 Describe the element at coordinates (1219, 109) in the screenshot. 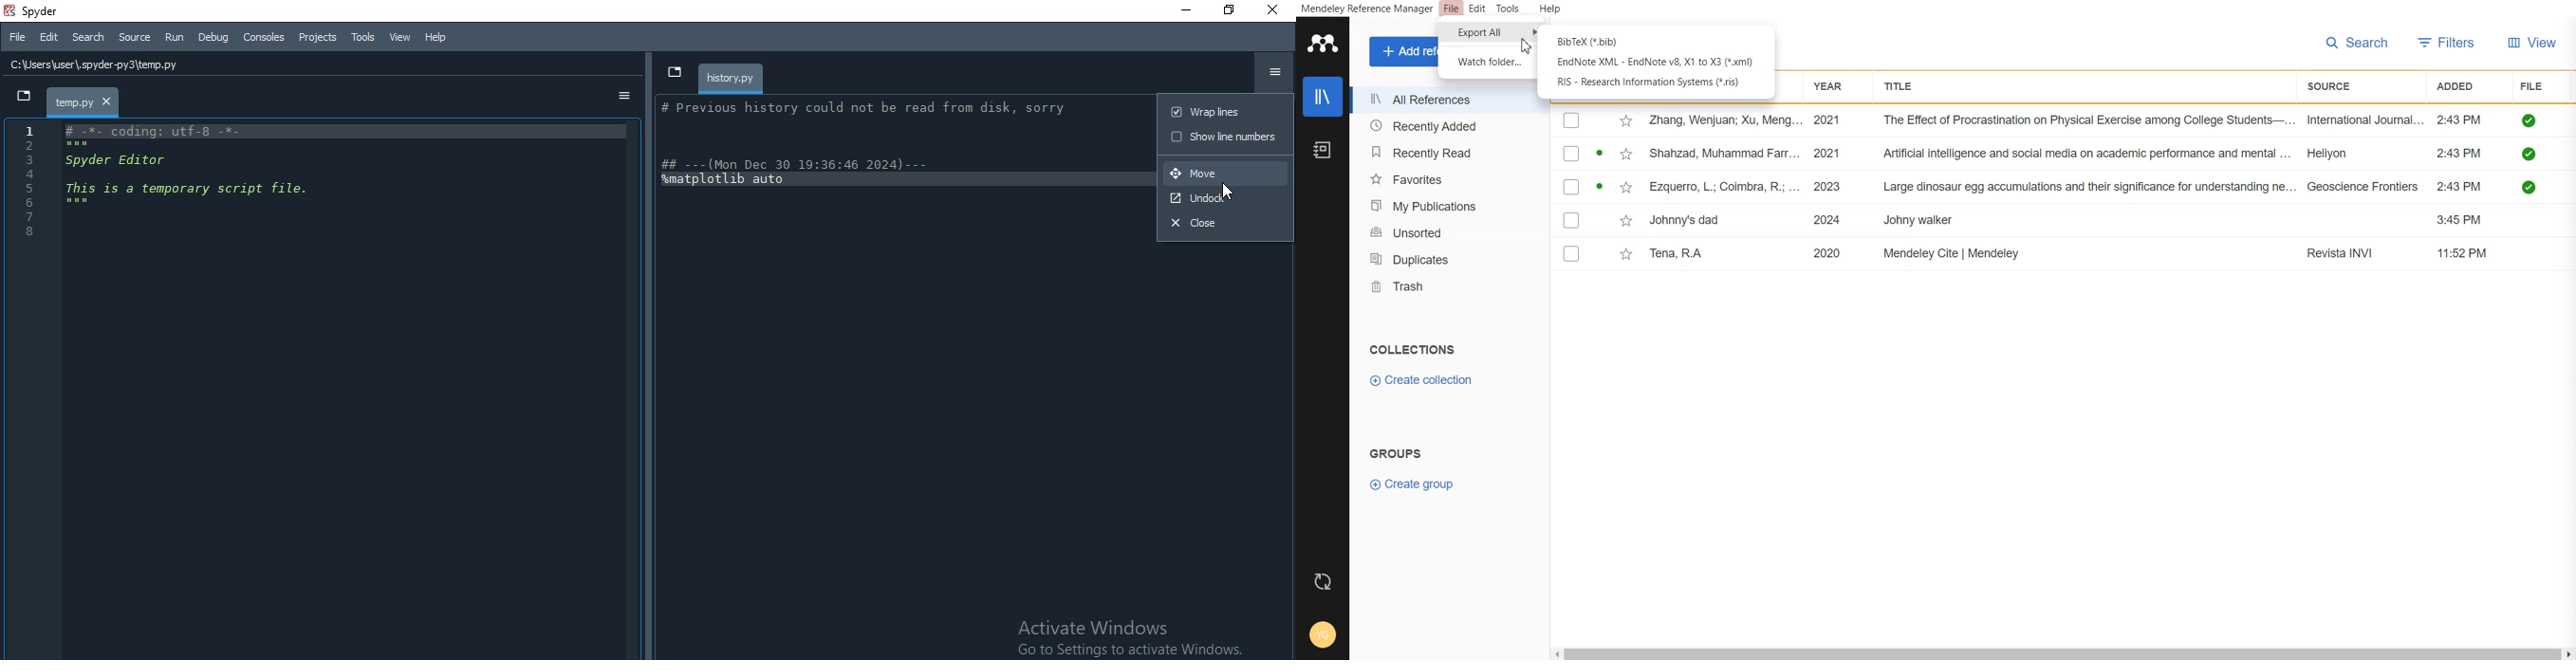

I see `wrap lines` at that location.